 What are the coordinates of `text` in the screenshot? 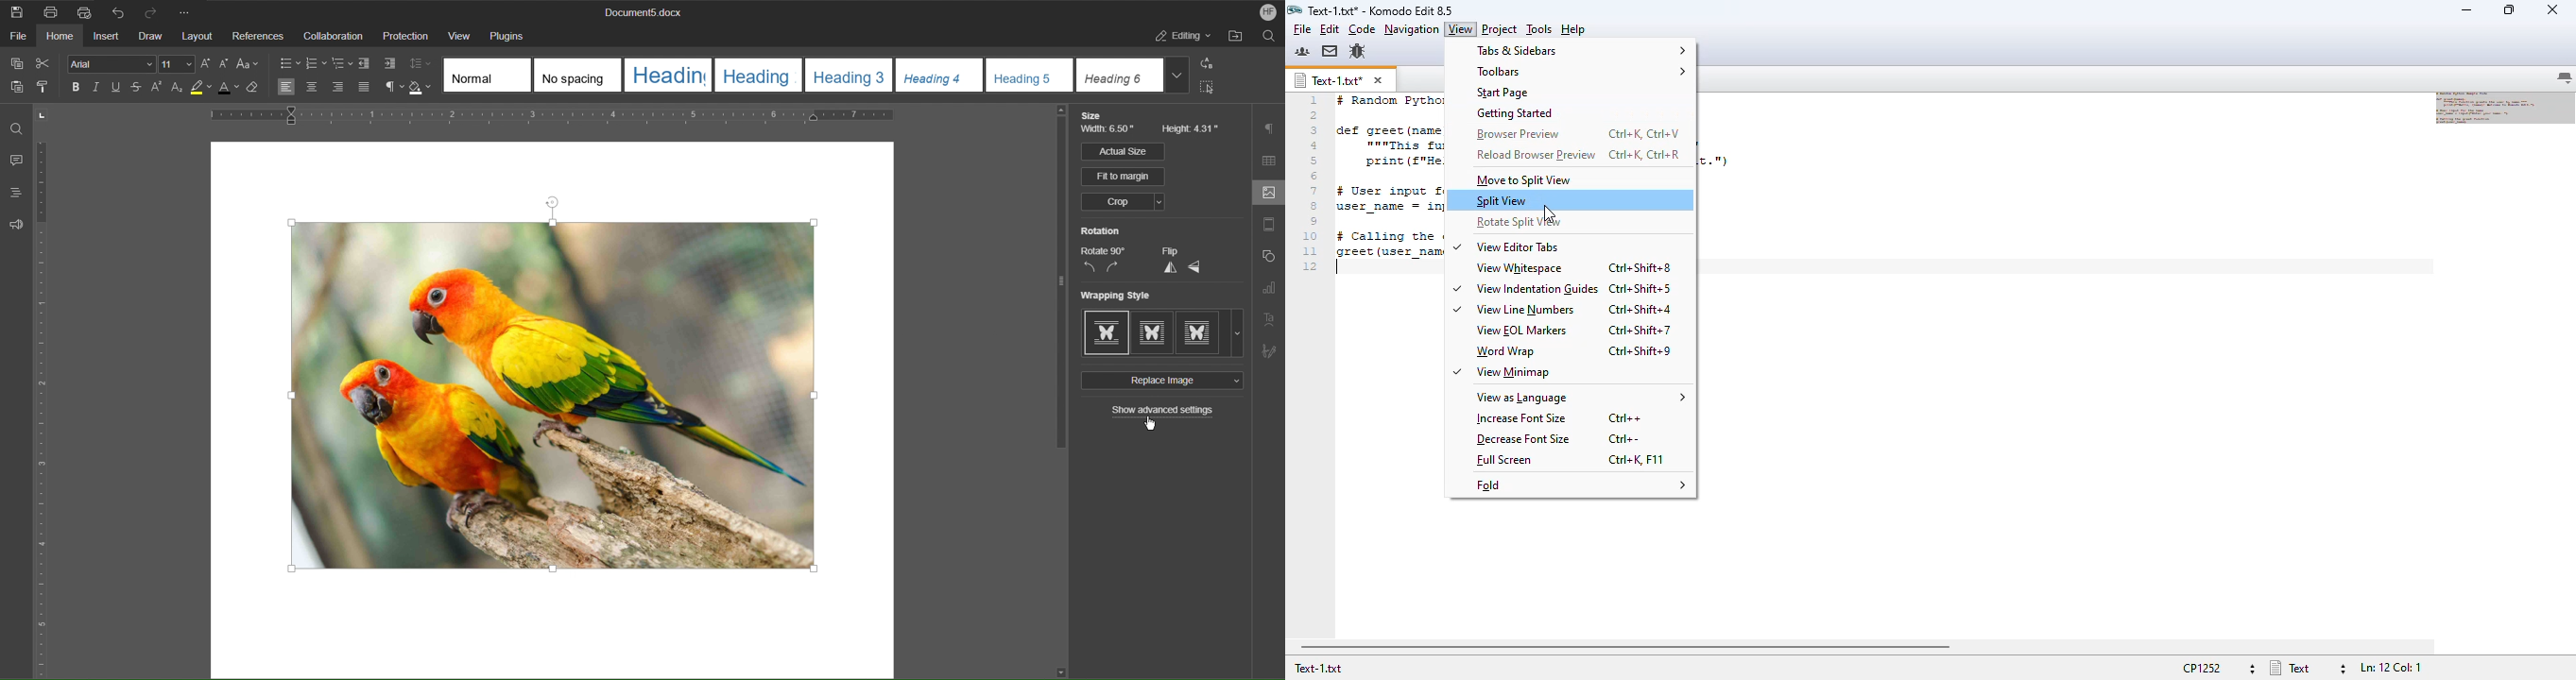 It's located at (2289, 668).